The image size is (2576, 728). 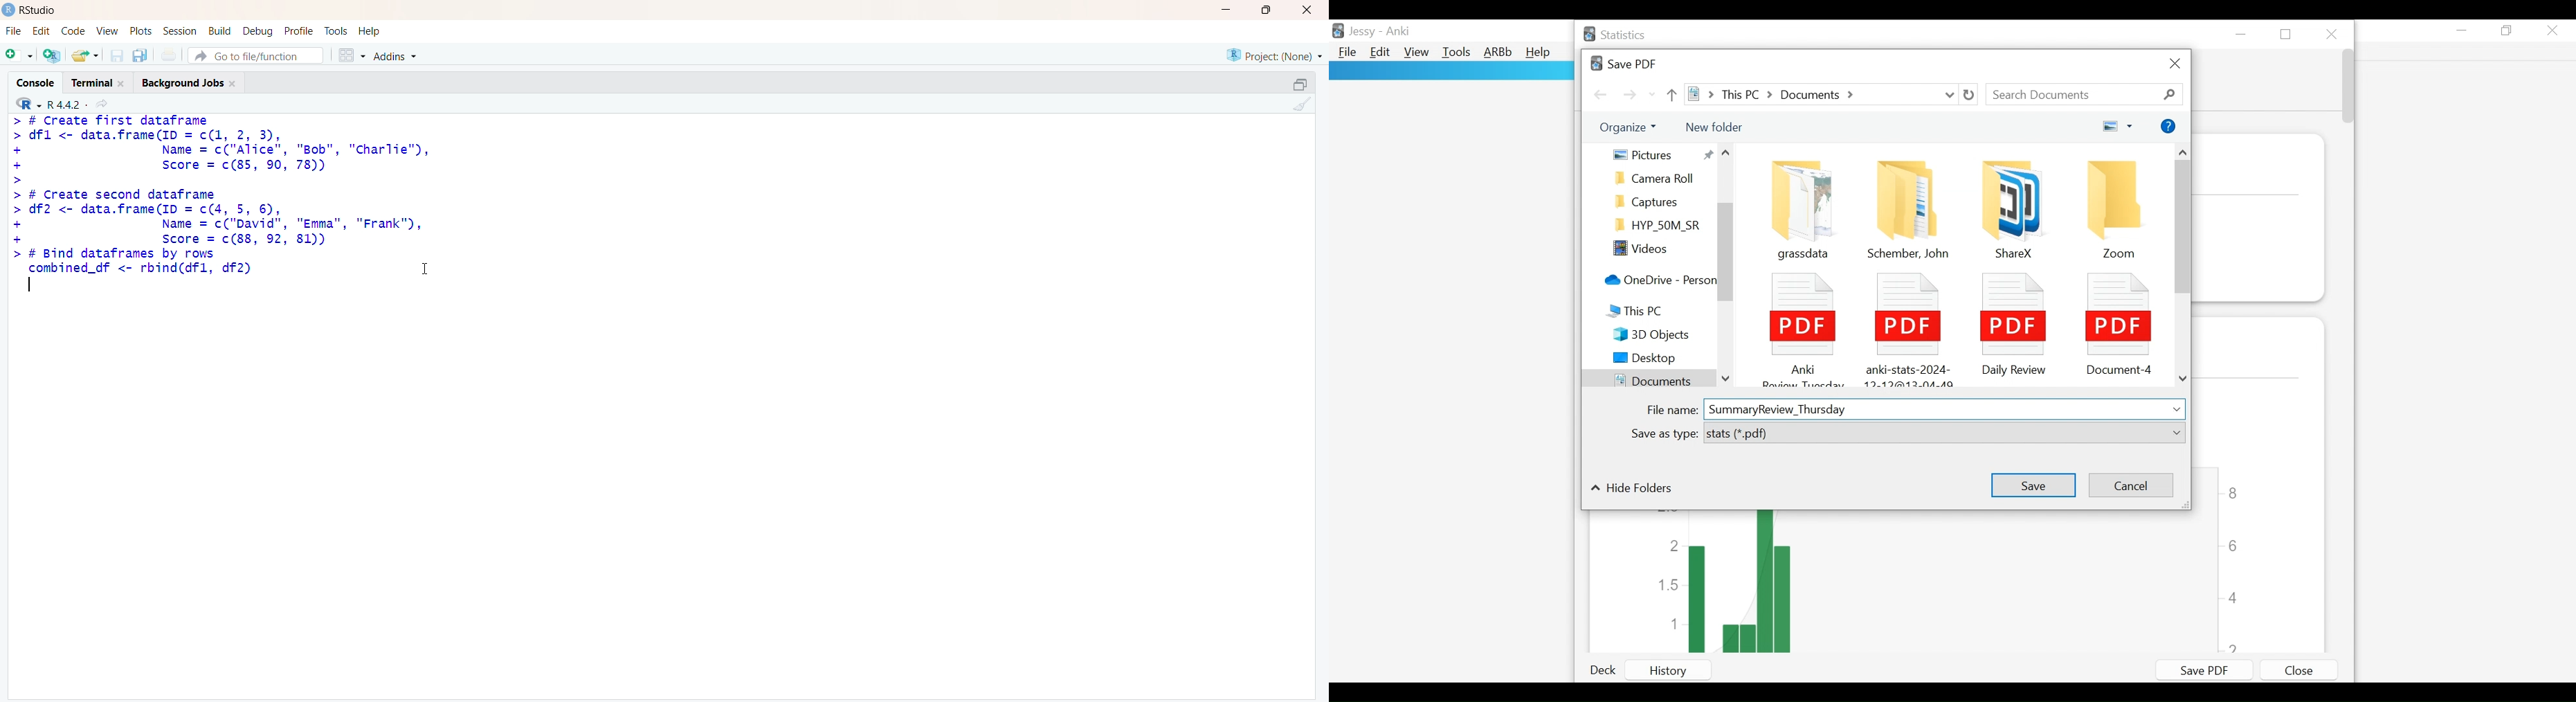 What do you see at coordinates (1663, 435) in the screenshot?
I see `Save as type` at bounding box center [1663, 435].